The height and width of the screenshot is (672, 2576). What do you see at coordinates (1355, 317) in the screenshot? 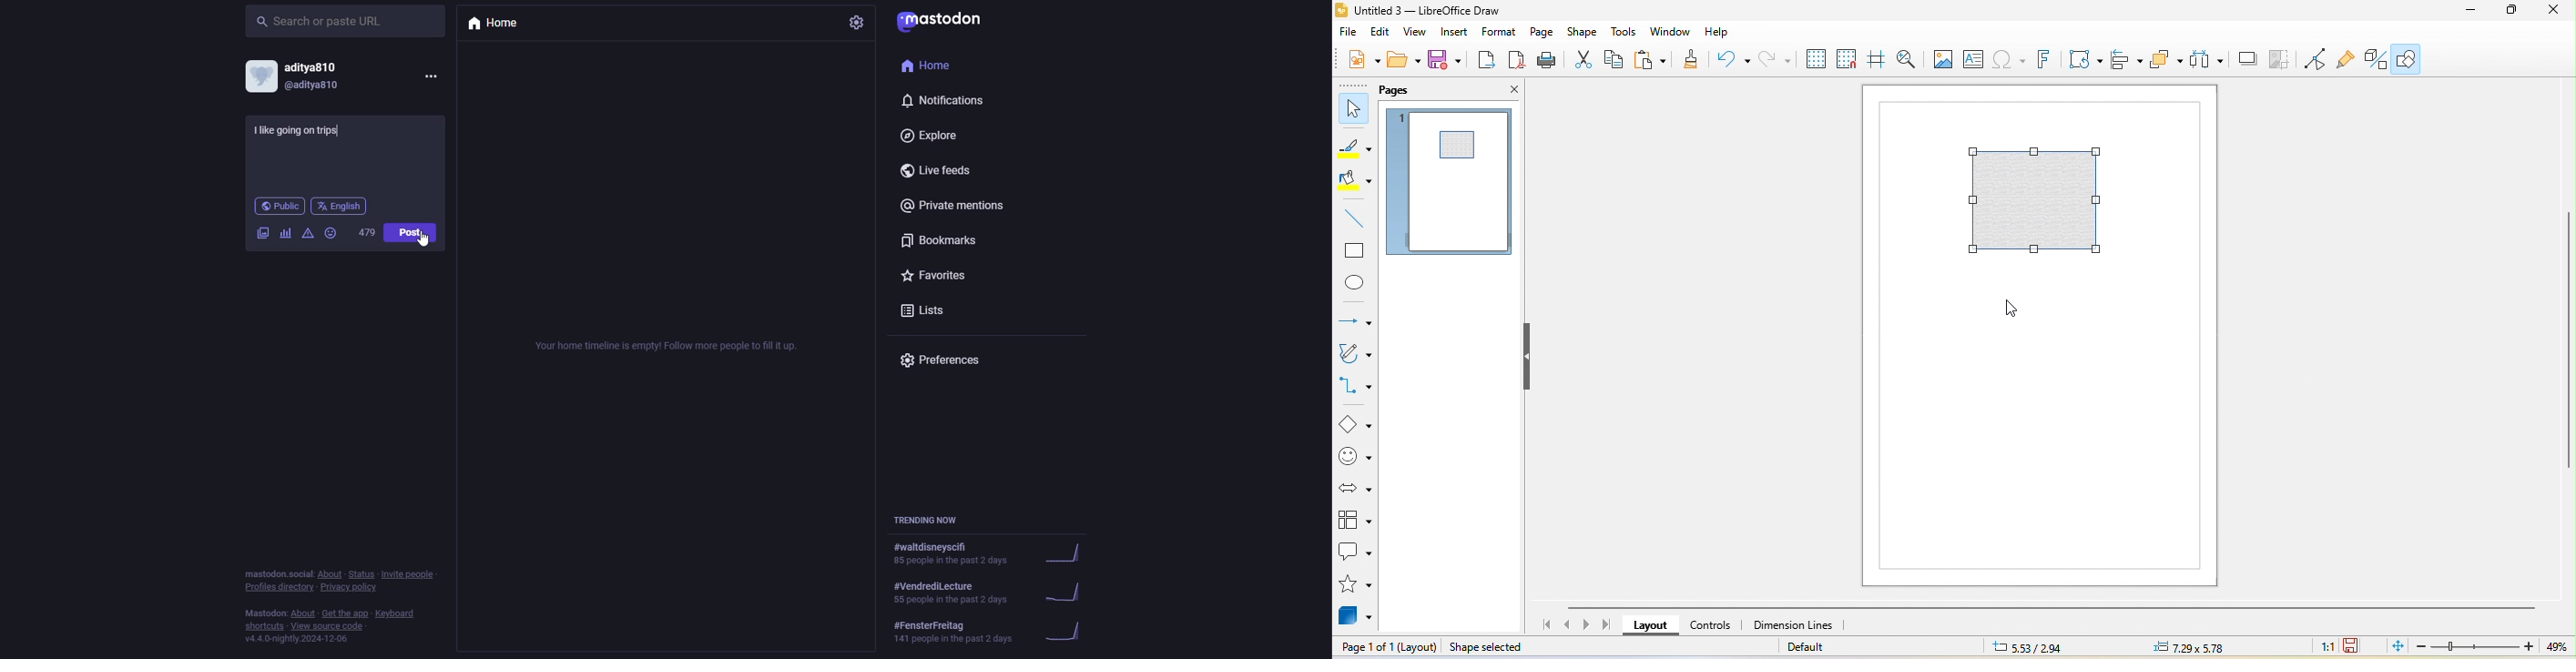
I see `lines and arrow` at bounding box center [1355, 317].